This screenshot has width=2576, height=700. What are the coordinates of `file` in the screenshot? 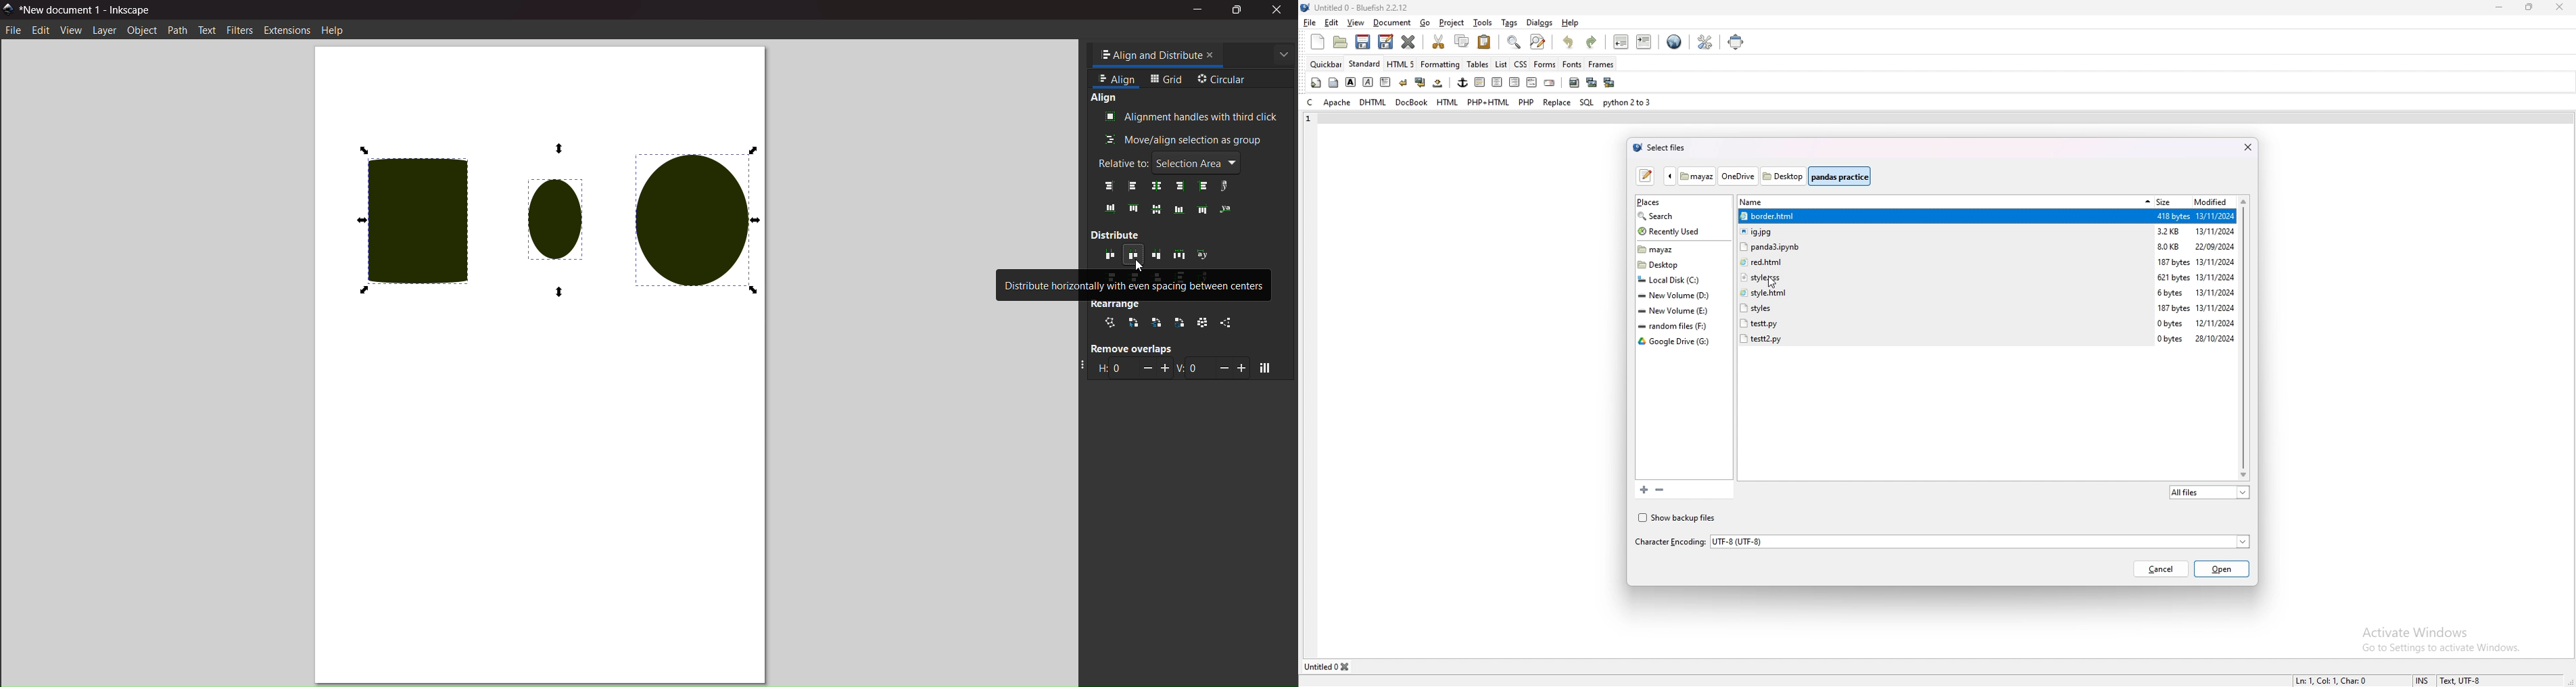 It's located at (1946, 231).